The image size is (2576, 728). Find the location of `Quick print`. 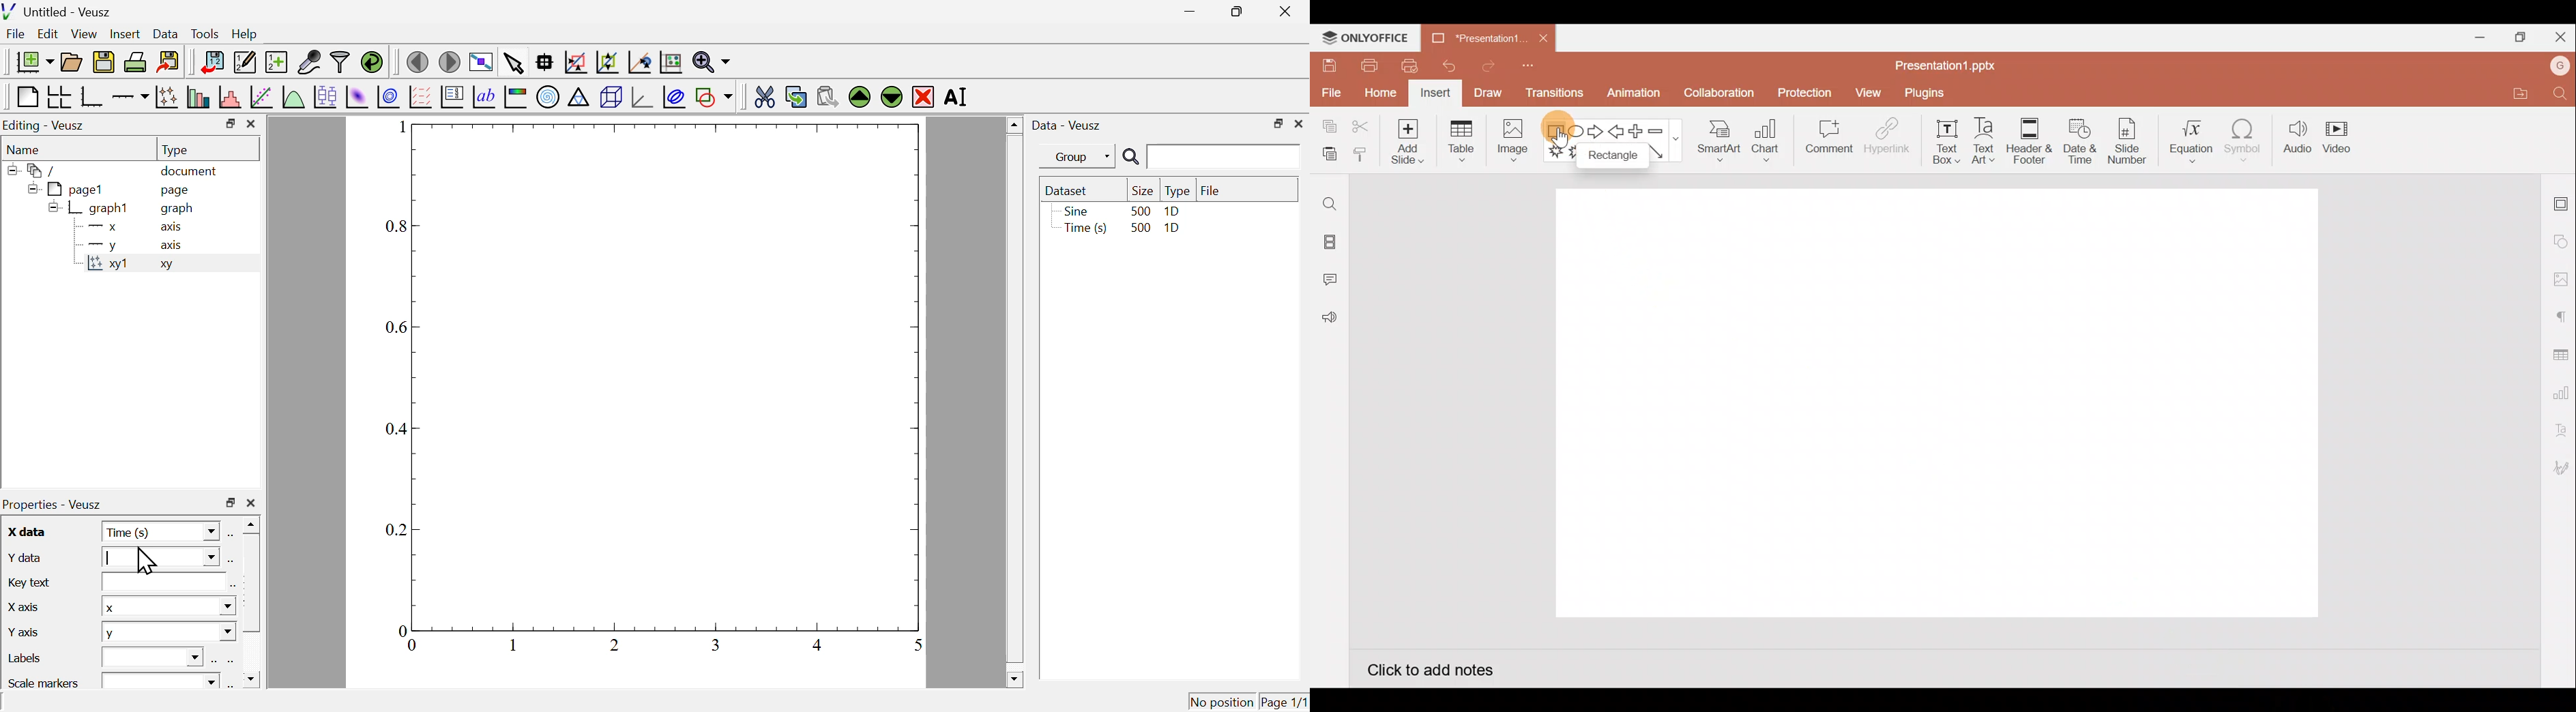

Quick print is located at coordinates (1405, 66).